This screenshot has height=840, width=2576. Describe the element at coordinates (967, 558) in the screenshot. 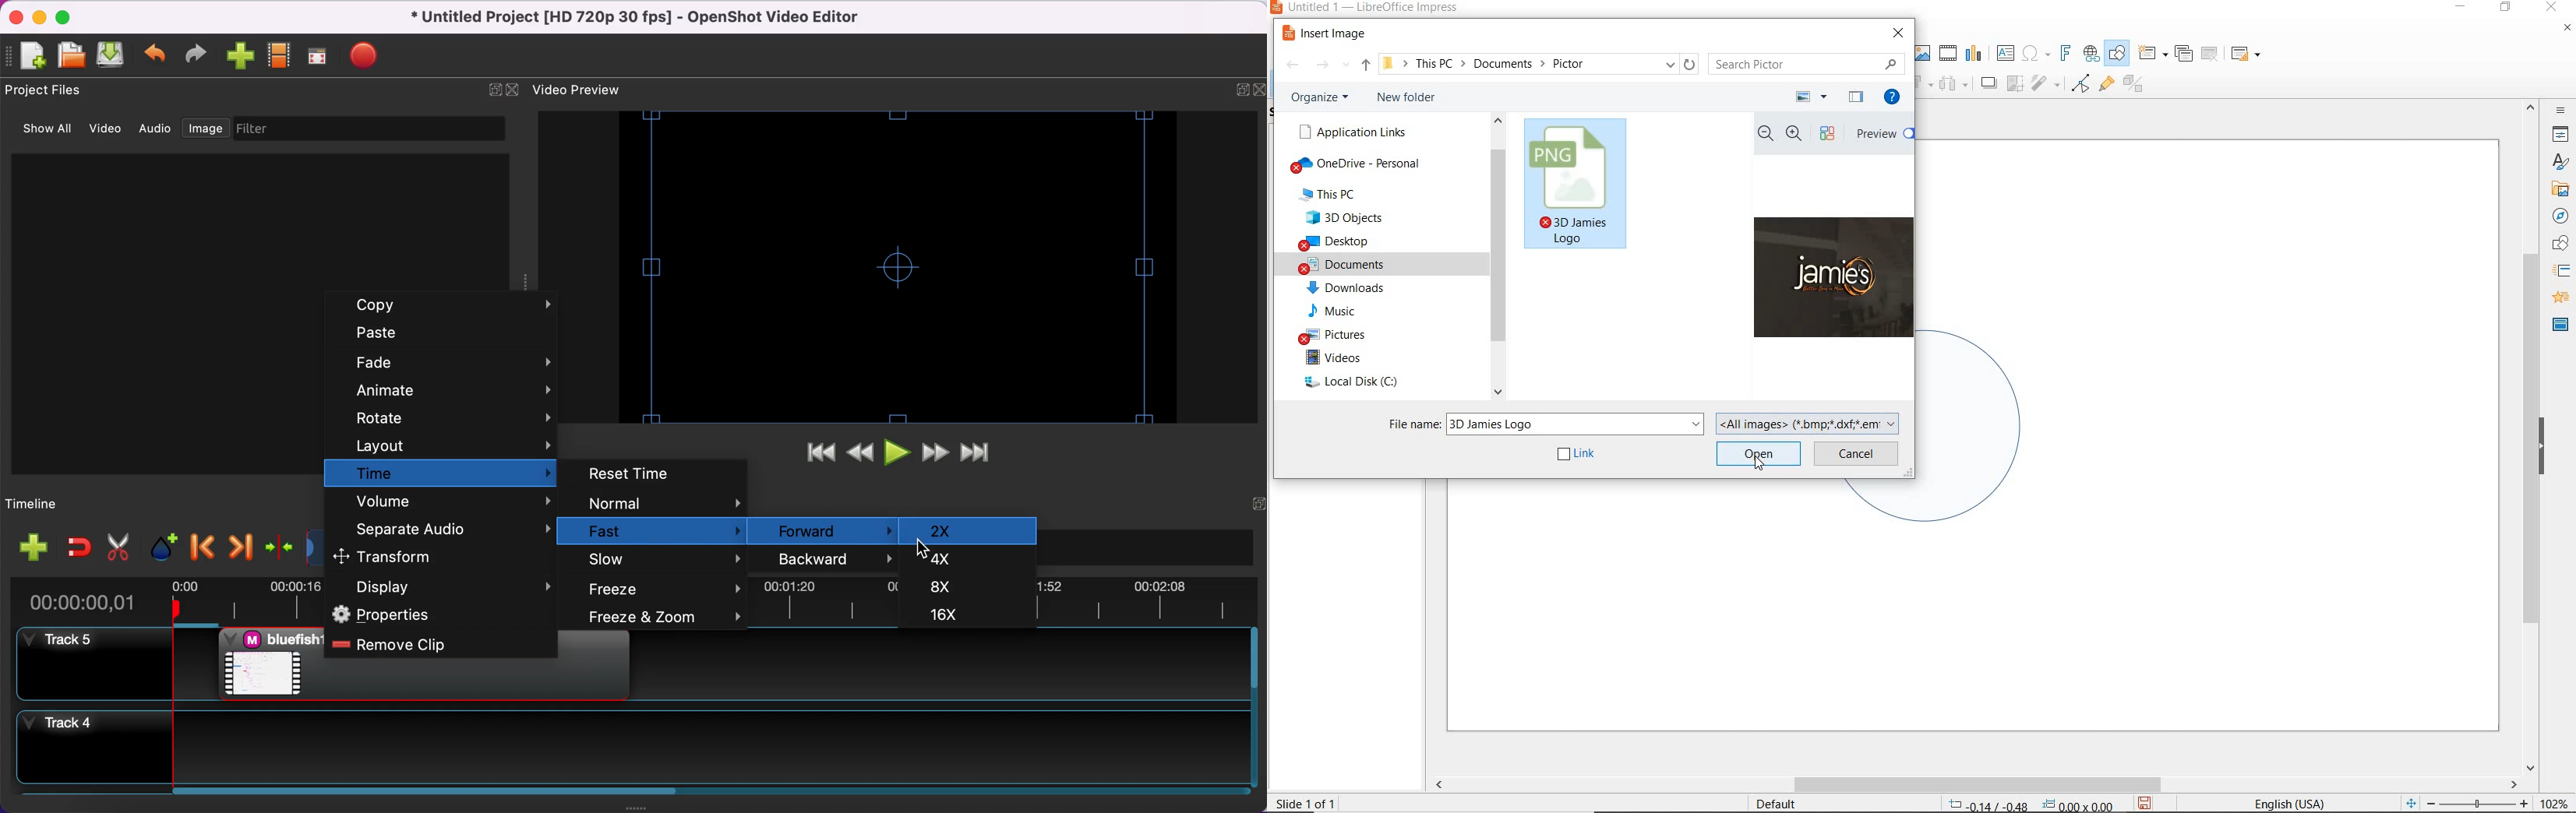

I see `4x` at that location.